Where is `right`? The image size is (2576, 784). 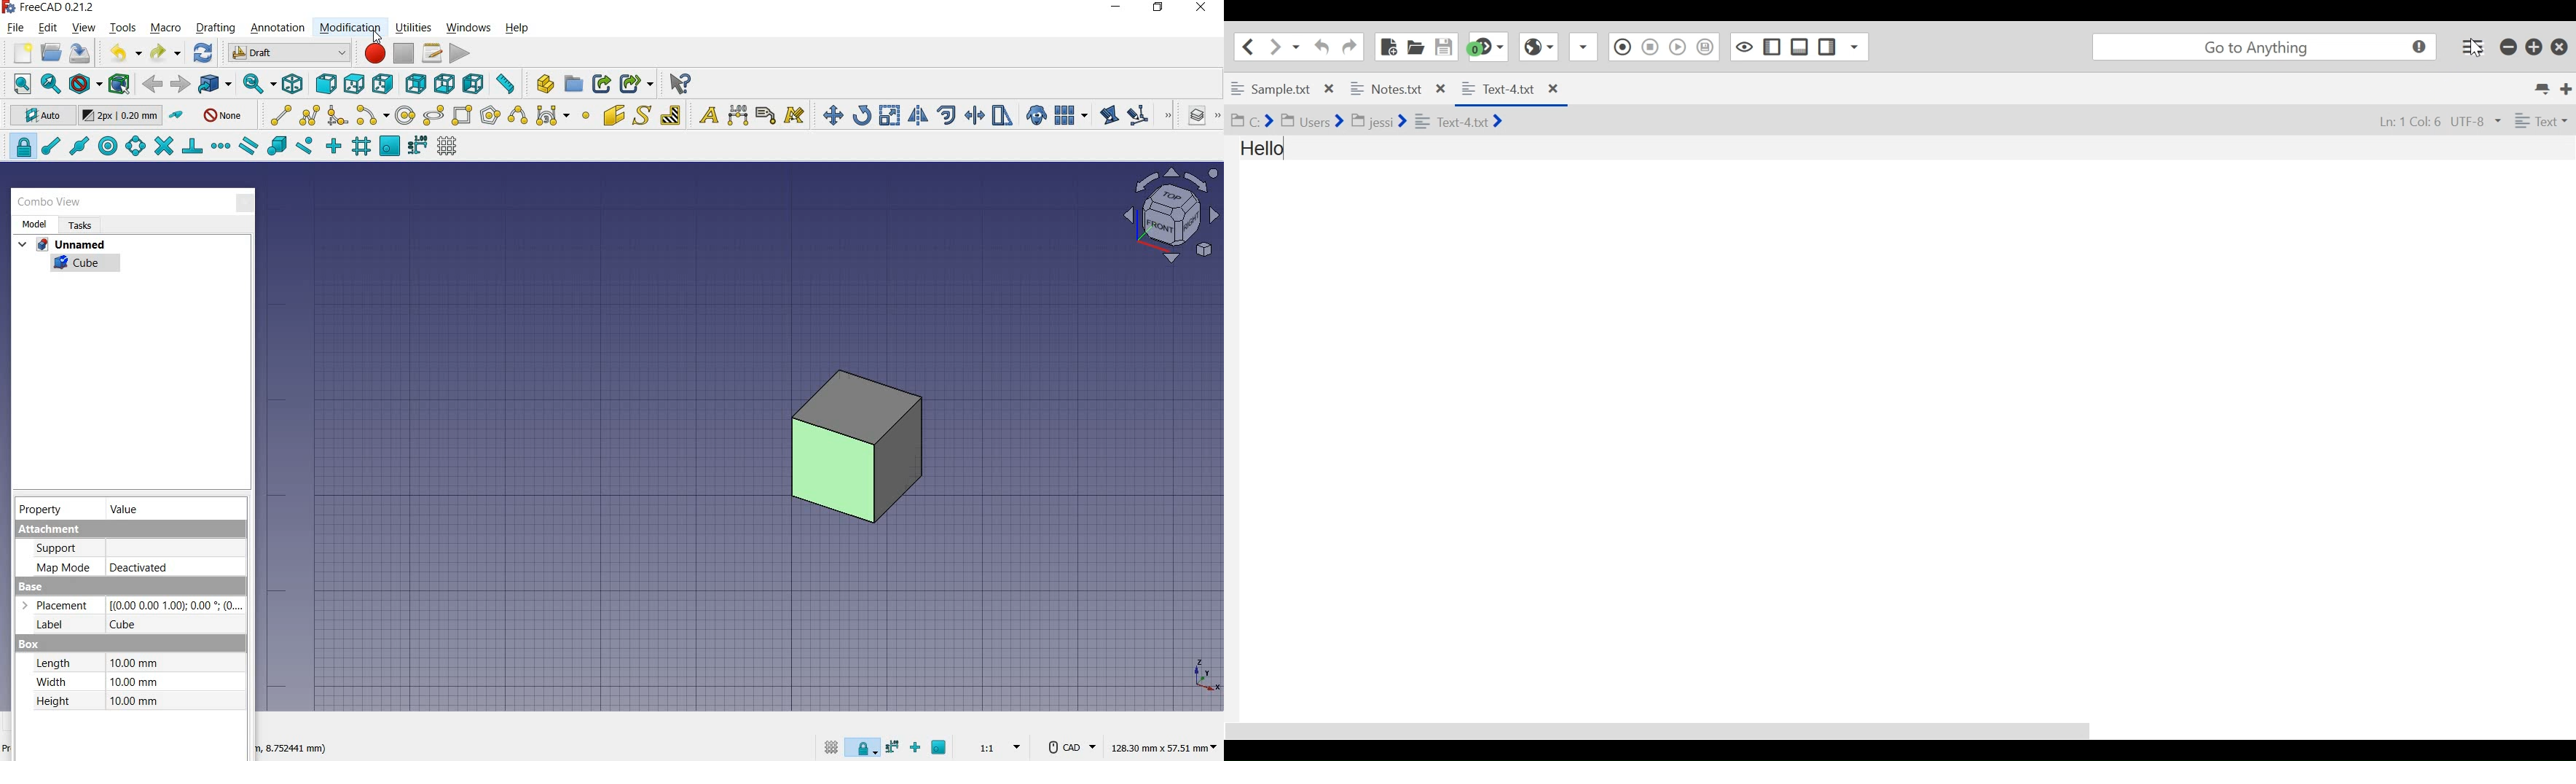 right is located at coordinates (383, 83).